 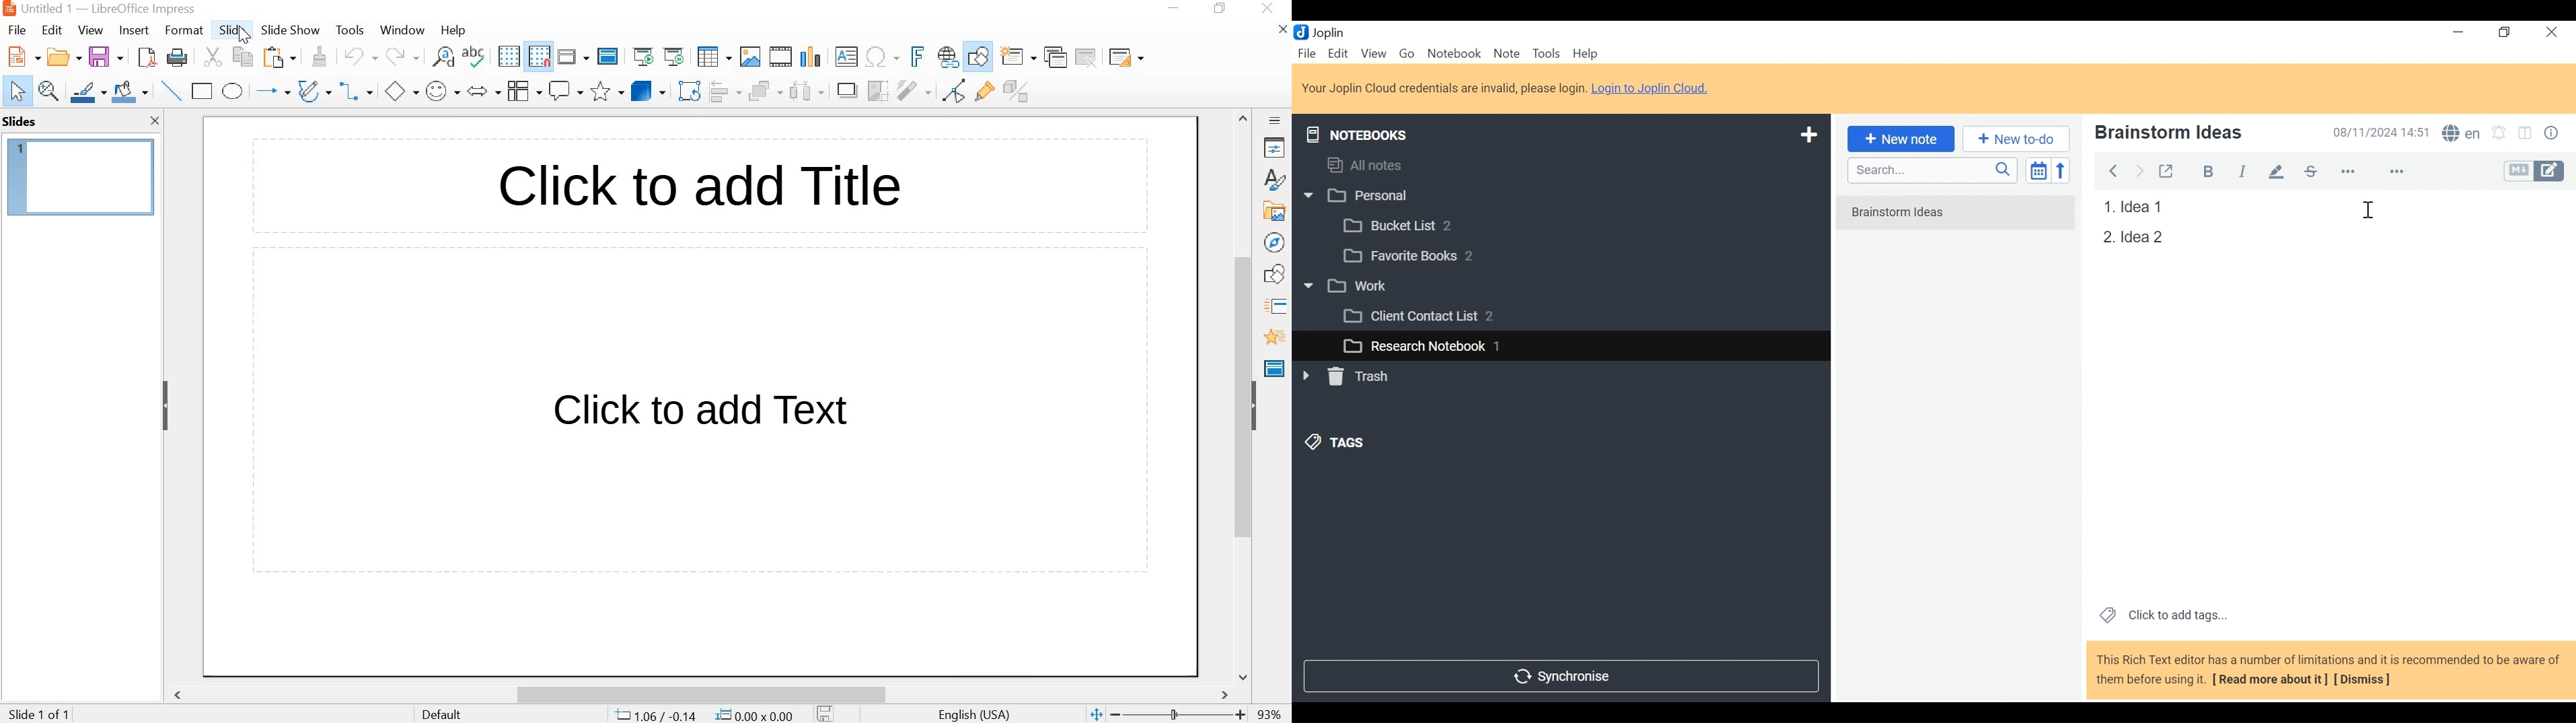 I want to click on WINDOW, so click(x=404, y=31).